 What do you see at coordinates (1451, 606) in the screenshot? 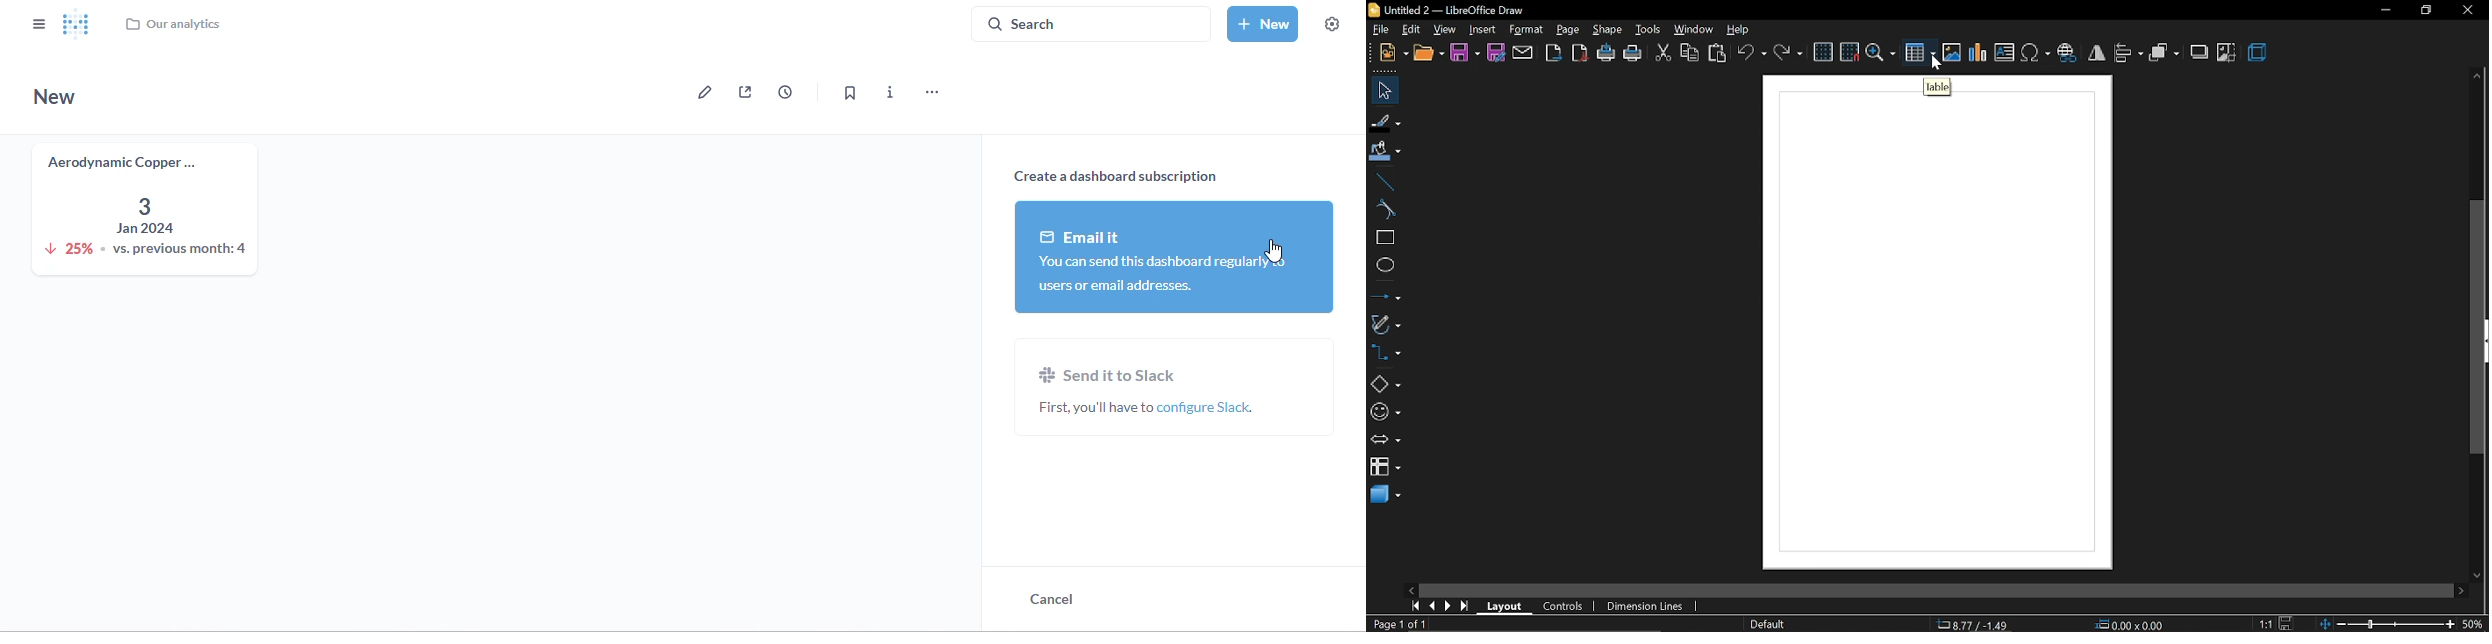
I see `next page` at bounding box center [1451, 606].